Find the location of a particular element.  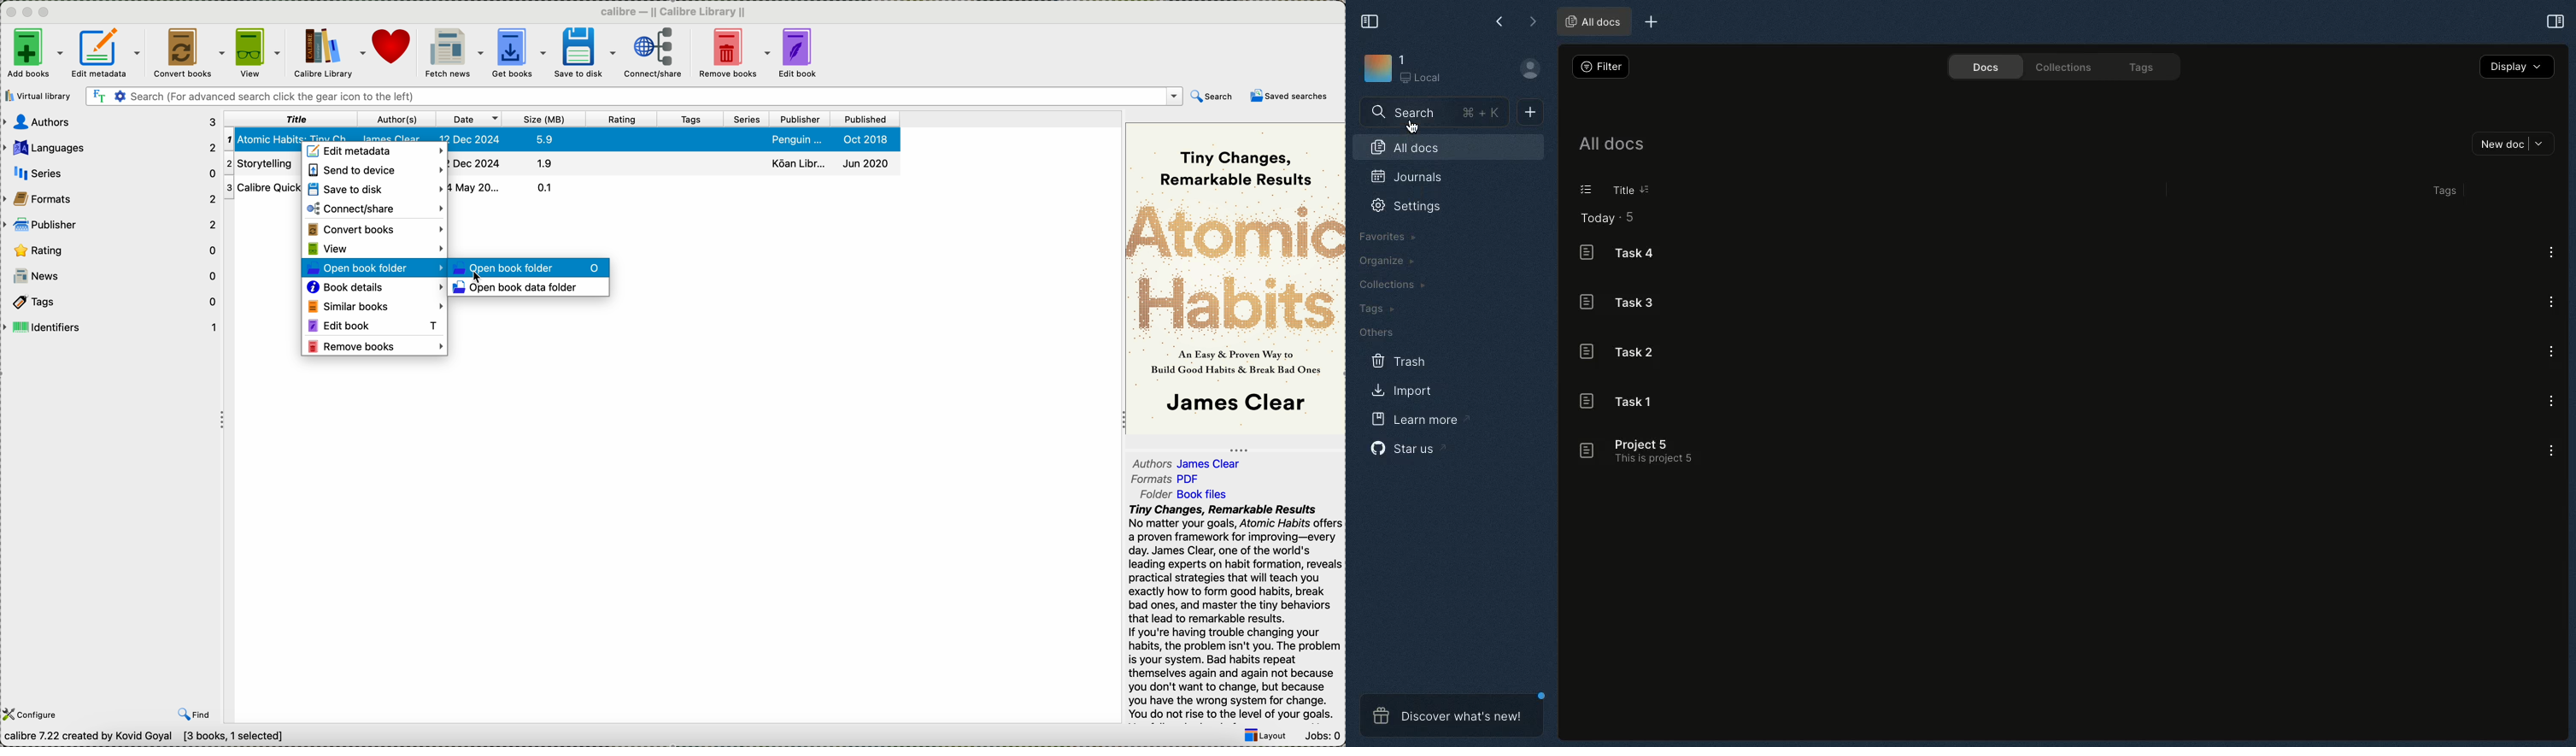

Journals is located at coordinates (1404, 177).